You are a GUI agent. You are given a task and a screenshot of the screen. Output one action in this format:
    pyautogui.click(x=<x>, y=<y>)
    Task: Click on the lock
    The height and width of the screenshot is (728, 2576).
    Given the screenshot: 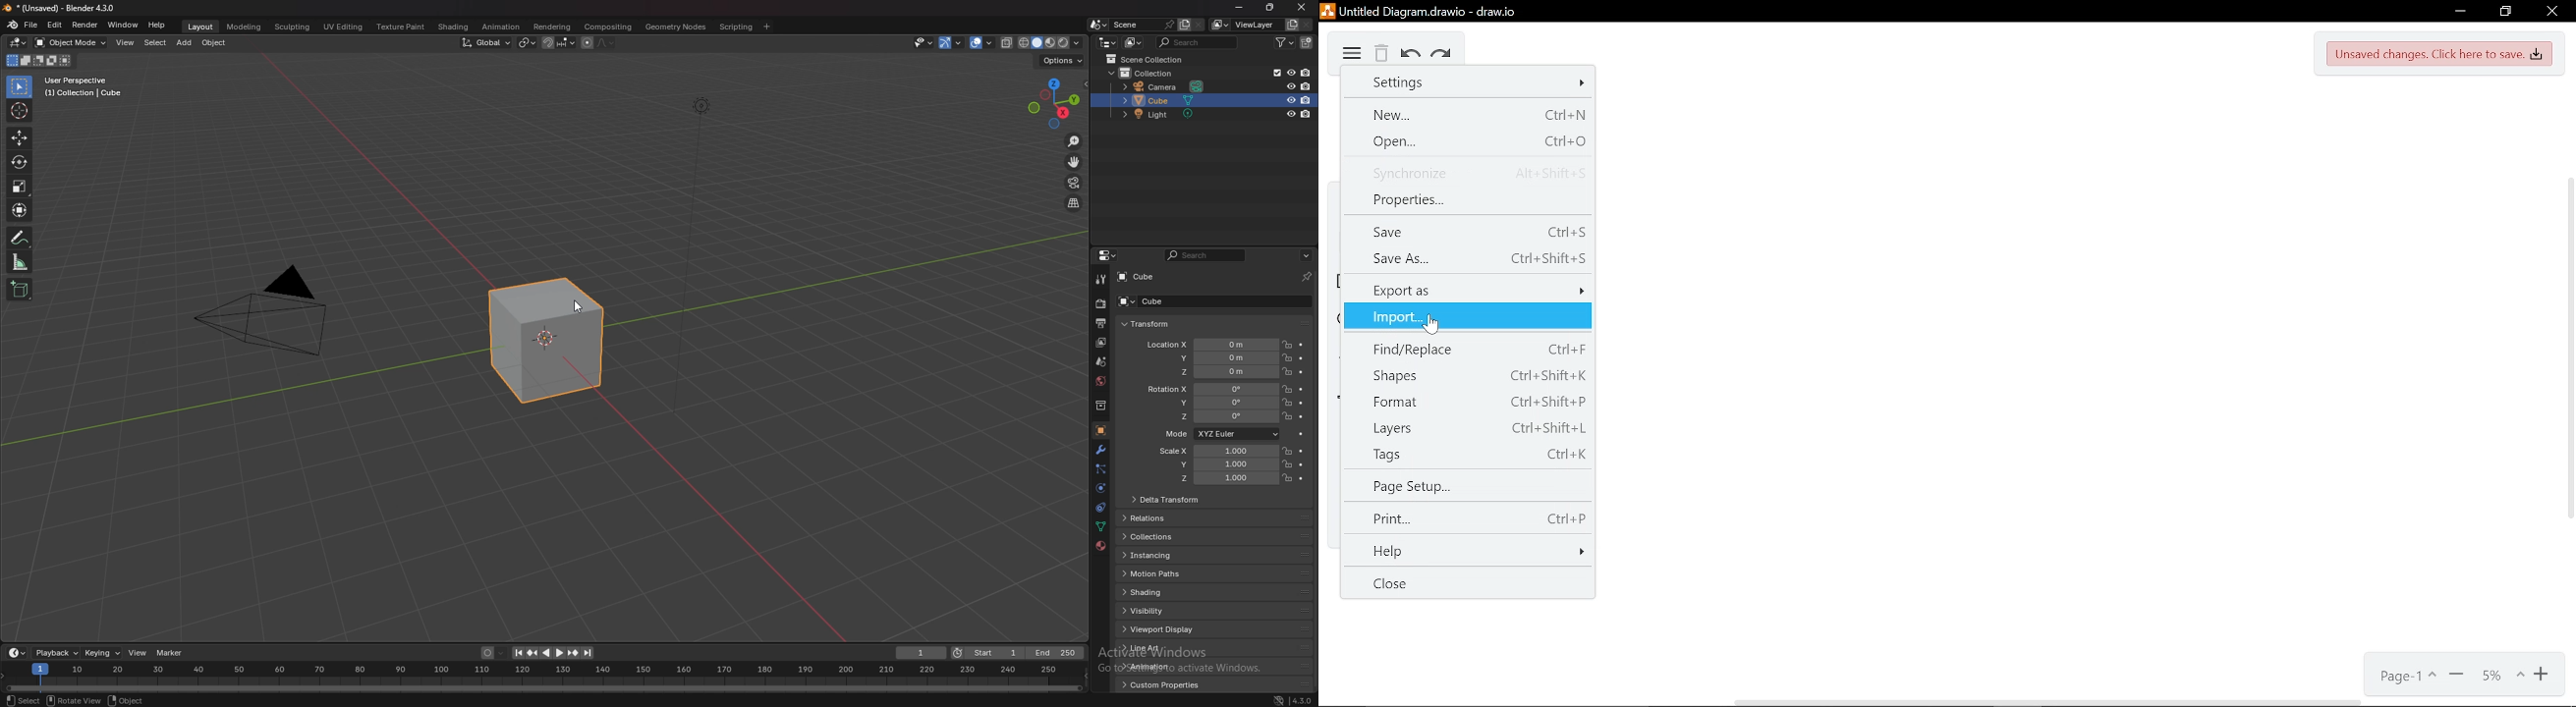 What is the action you would take?
    pyautogui.click(x=1286, y=416)
    